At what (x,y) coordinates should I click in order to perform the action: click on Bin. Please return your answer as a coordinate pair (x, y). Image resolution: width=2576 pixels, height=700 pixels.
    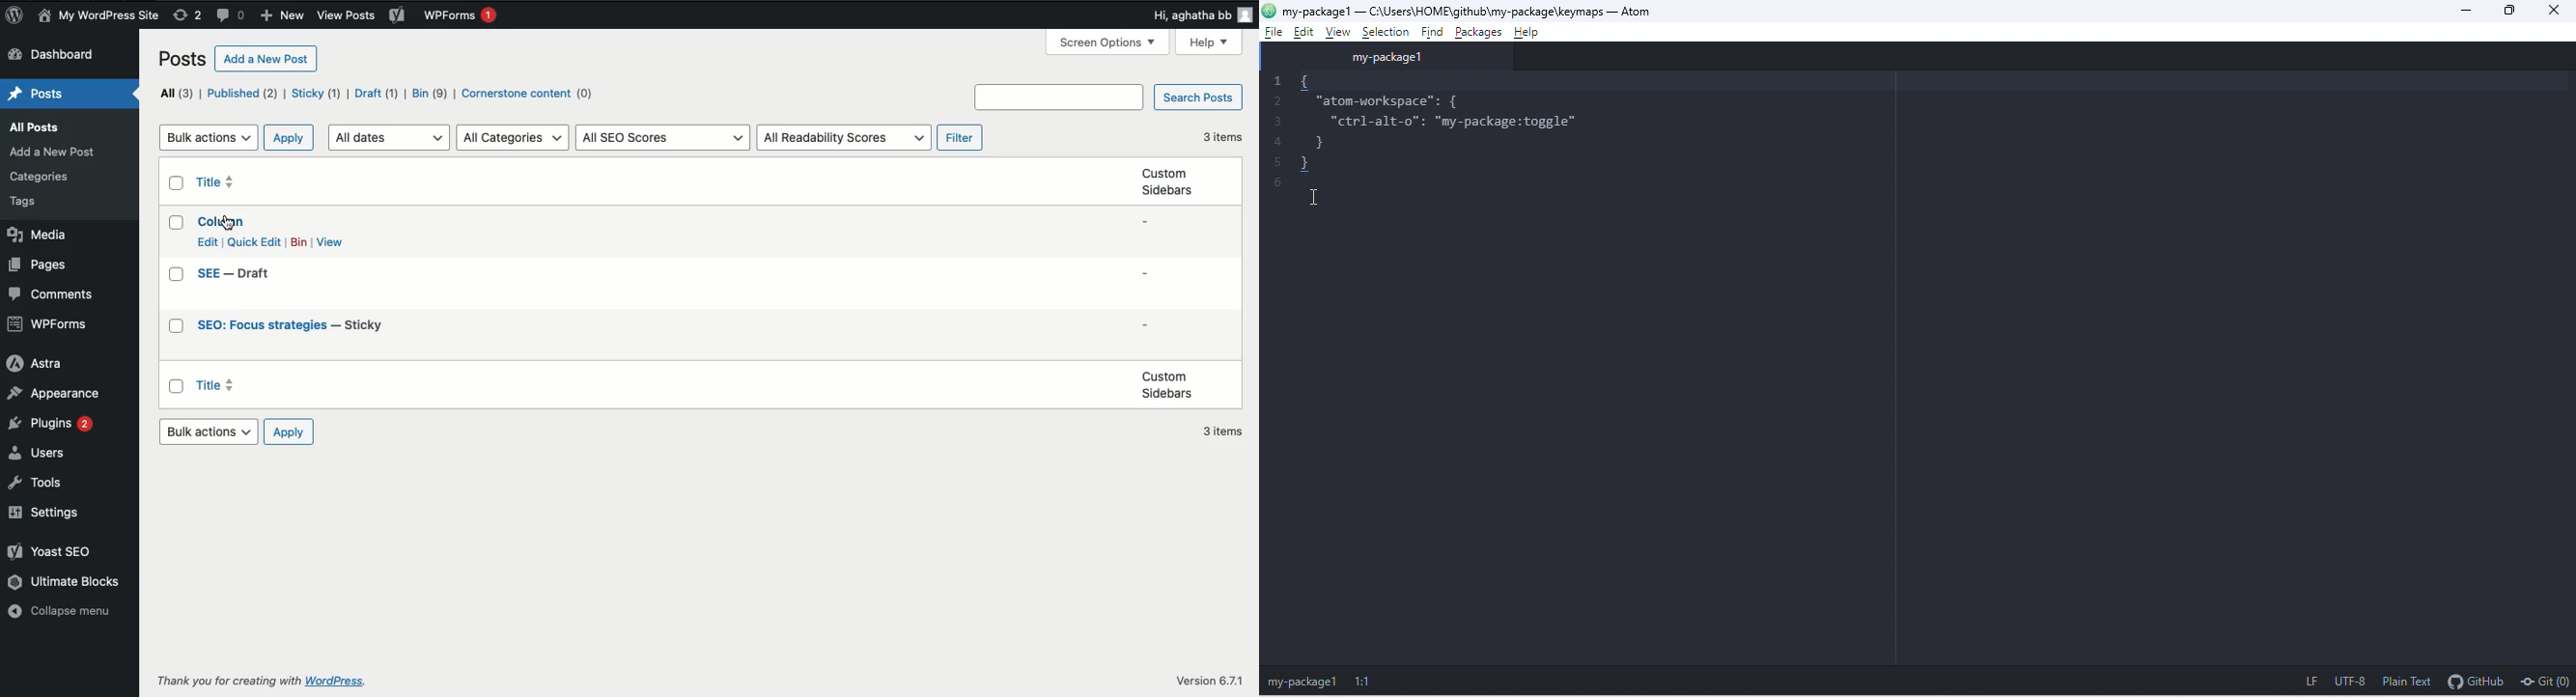
    Looking at the image, I should click on (432, 93).